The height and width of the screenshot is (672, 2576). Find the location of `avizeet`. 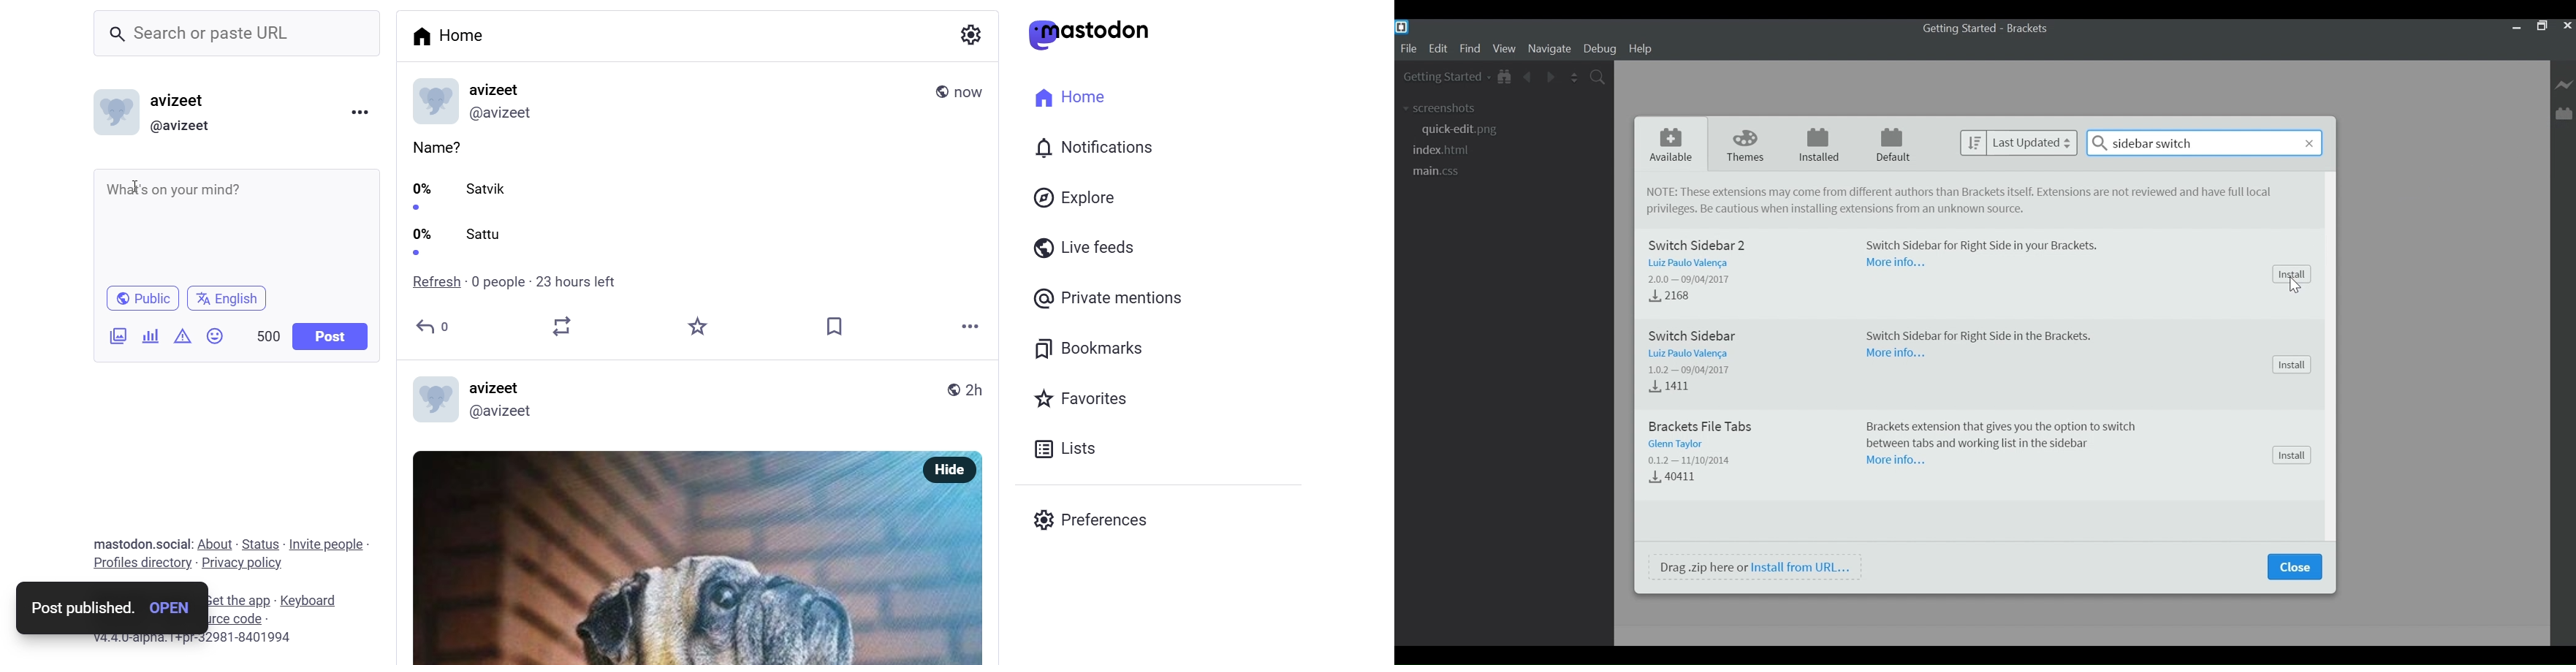

avizeet is located at coordinates (181, 102).